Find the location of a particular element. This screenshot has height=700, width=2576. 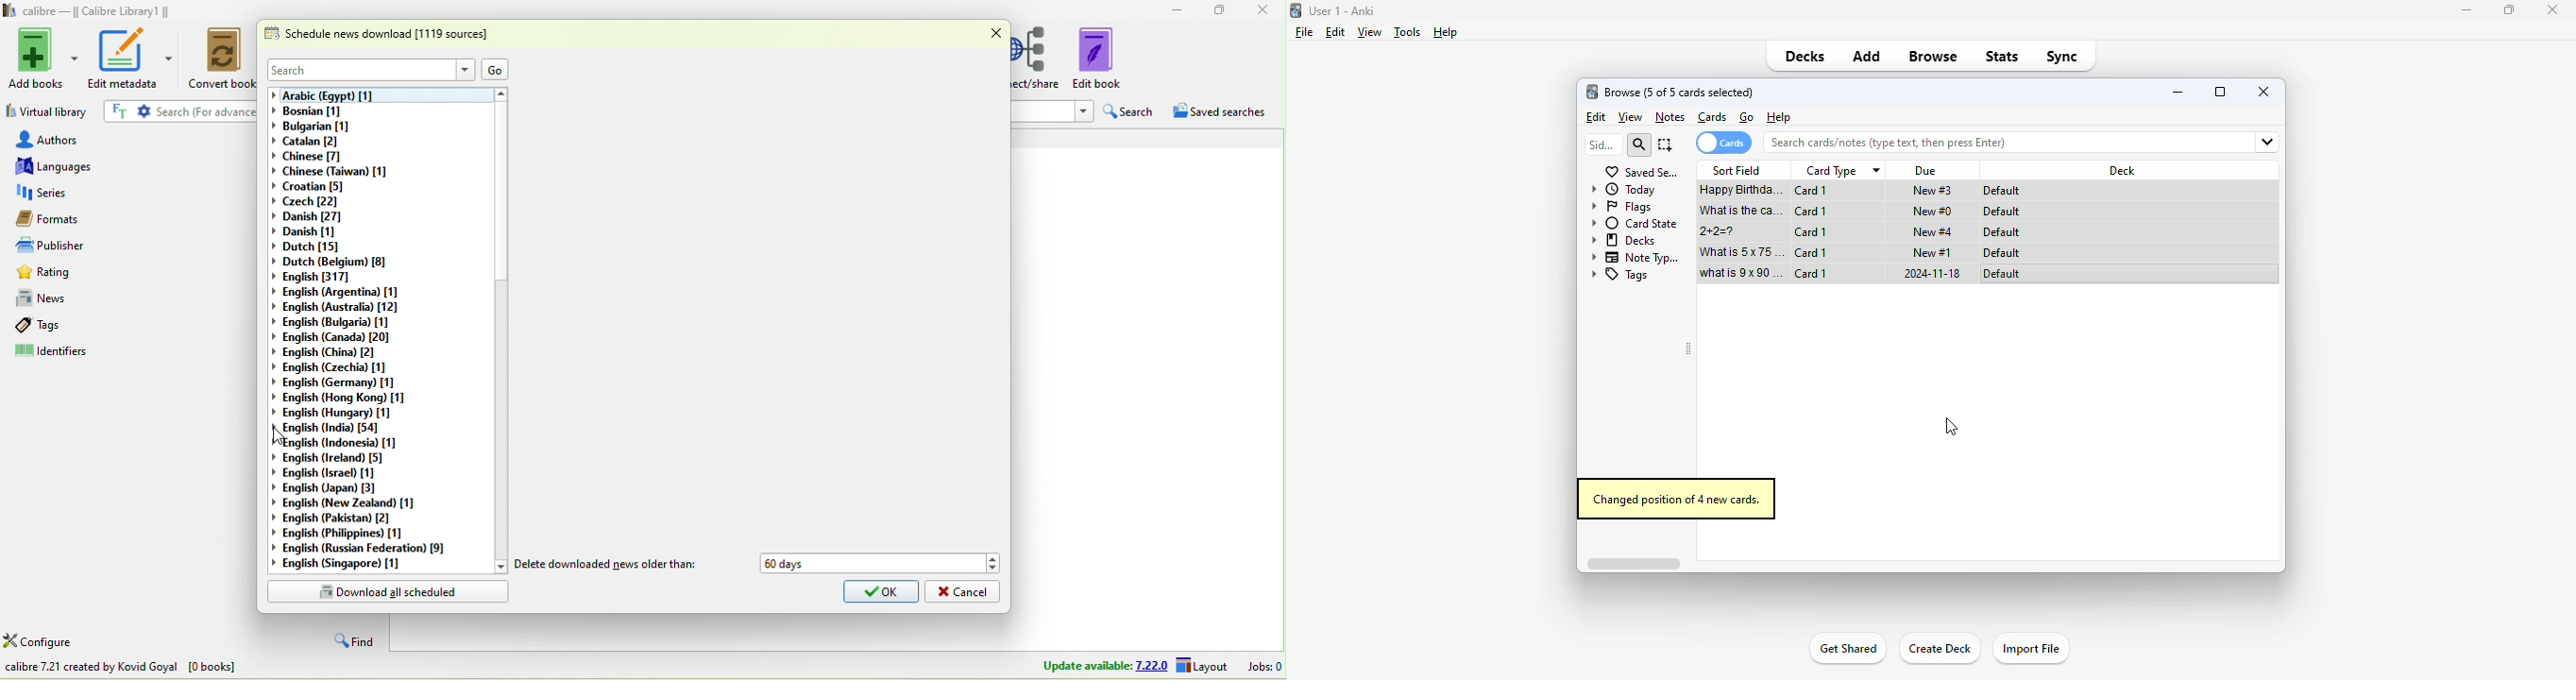

go is located at coordinates (497, 70).